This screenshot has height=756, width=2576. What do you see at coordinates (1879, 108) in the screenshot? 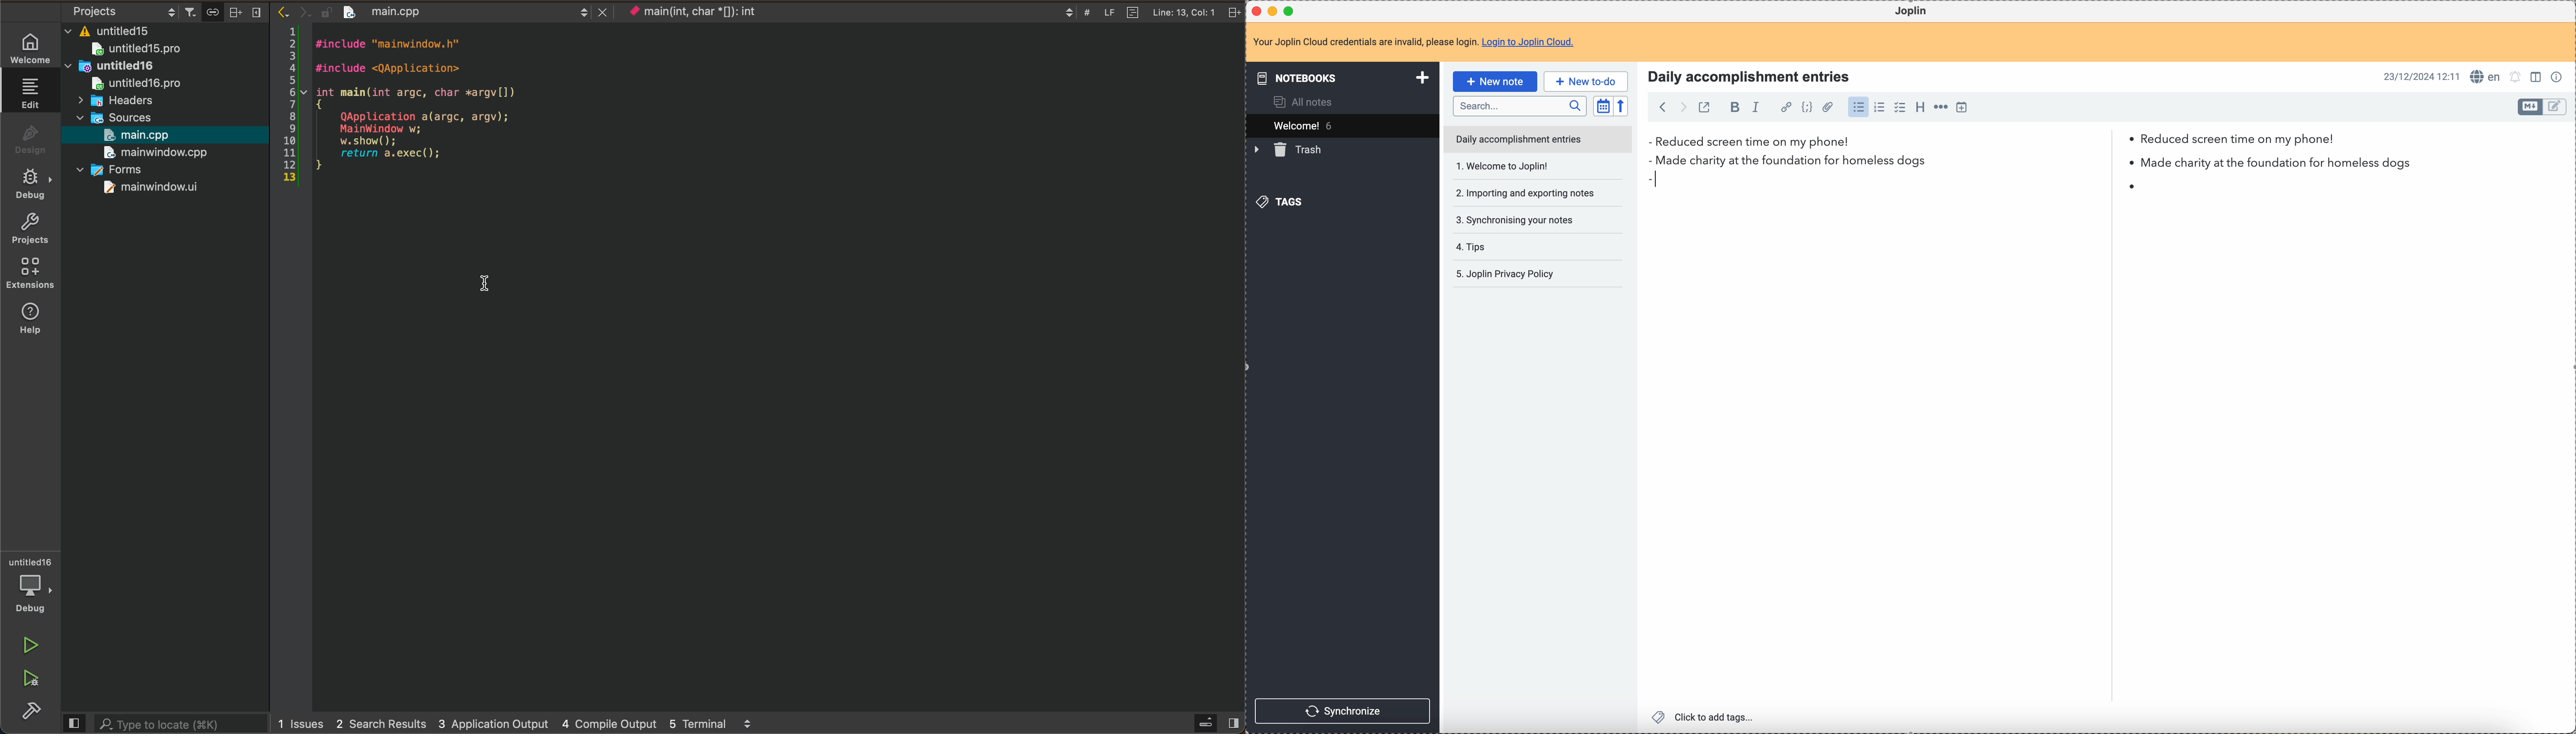
I see `numbered list` at bounding box center [1879, 108].